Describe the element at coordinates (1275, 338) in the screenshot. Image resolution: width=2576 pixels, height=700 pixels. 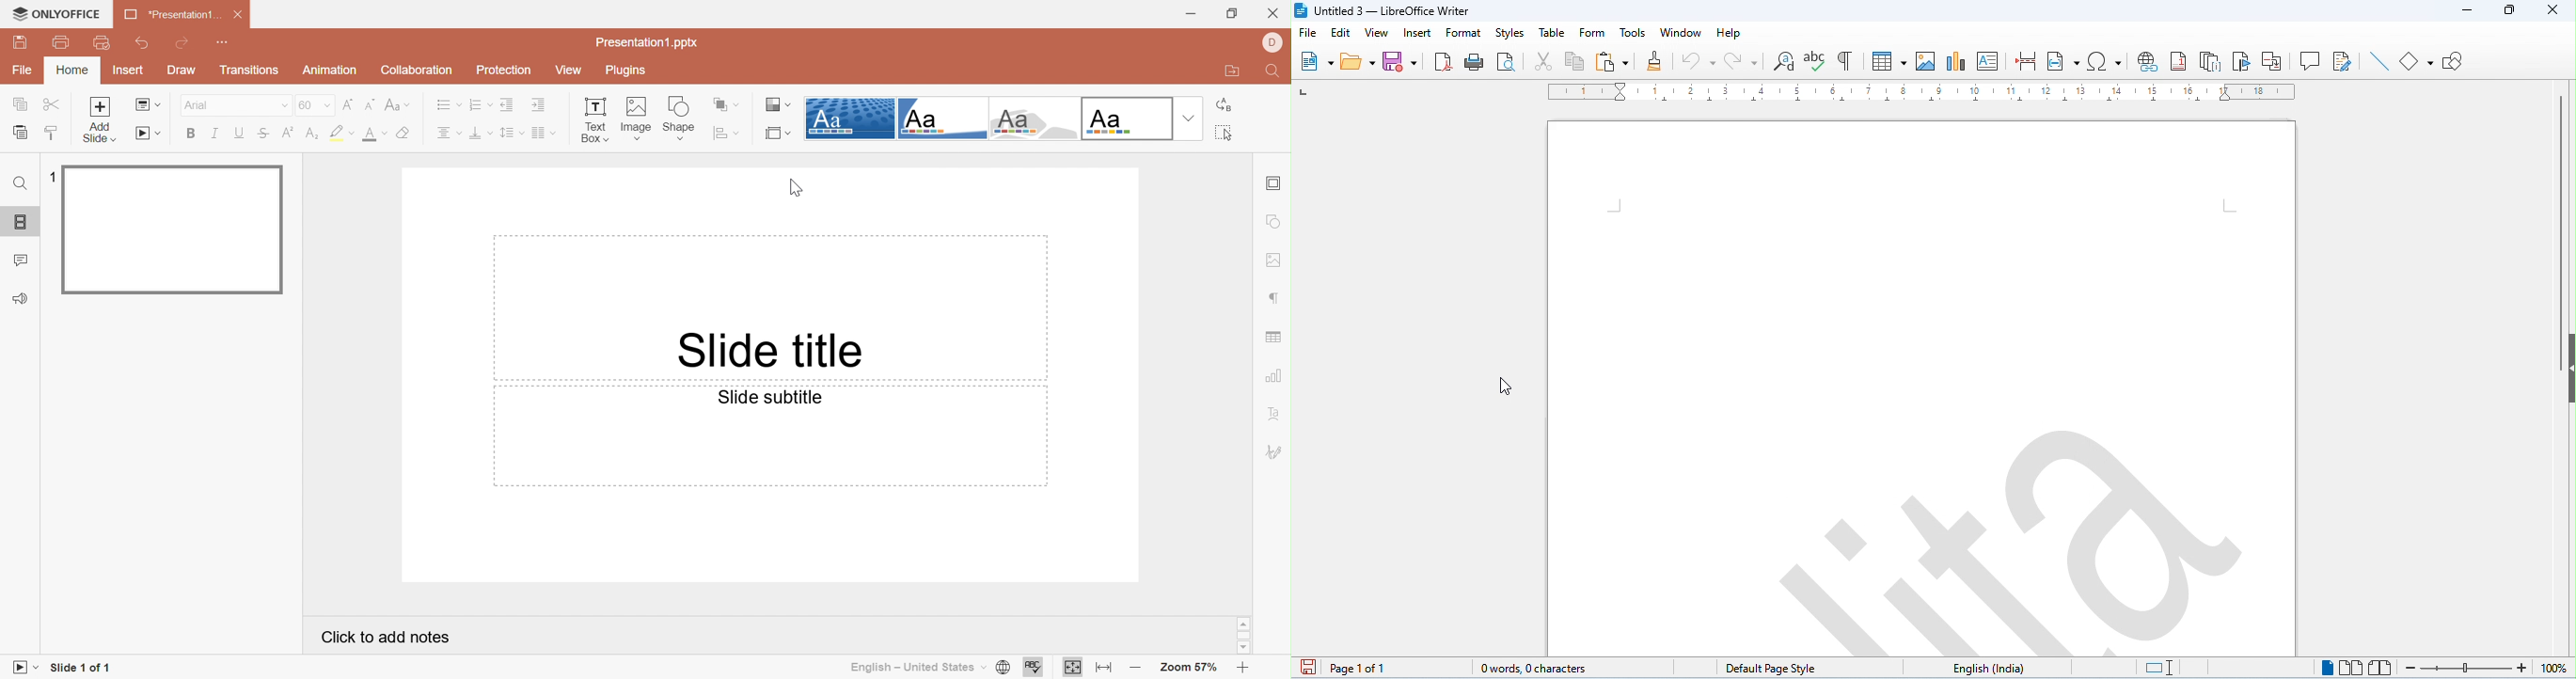
I see `Table settings` at that location.